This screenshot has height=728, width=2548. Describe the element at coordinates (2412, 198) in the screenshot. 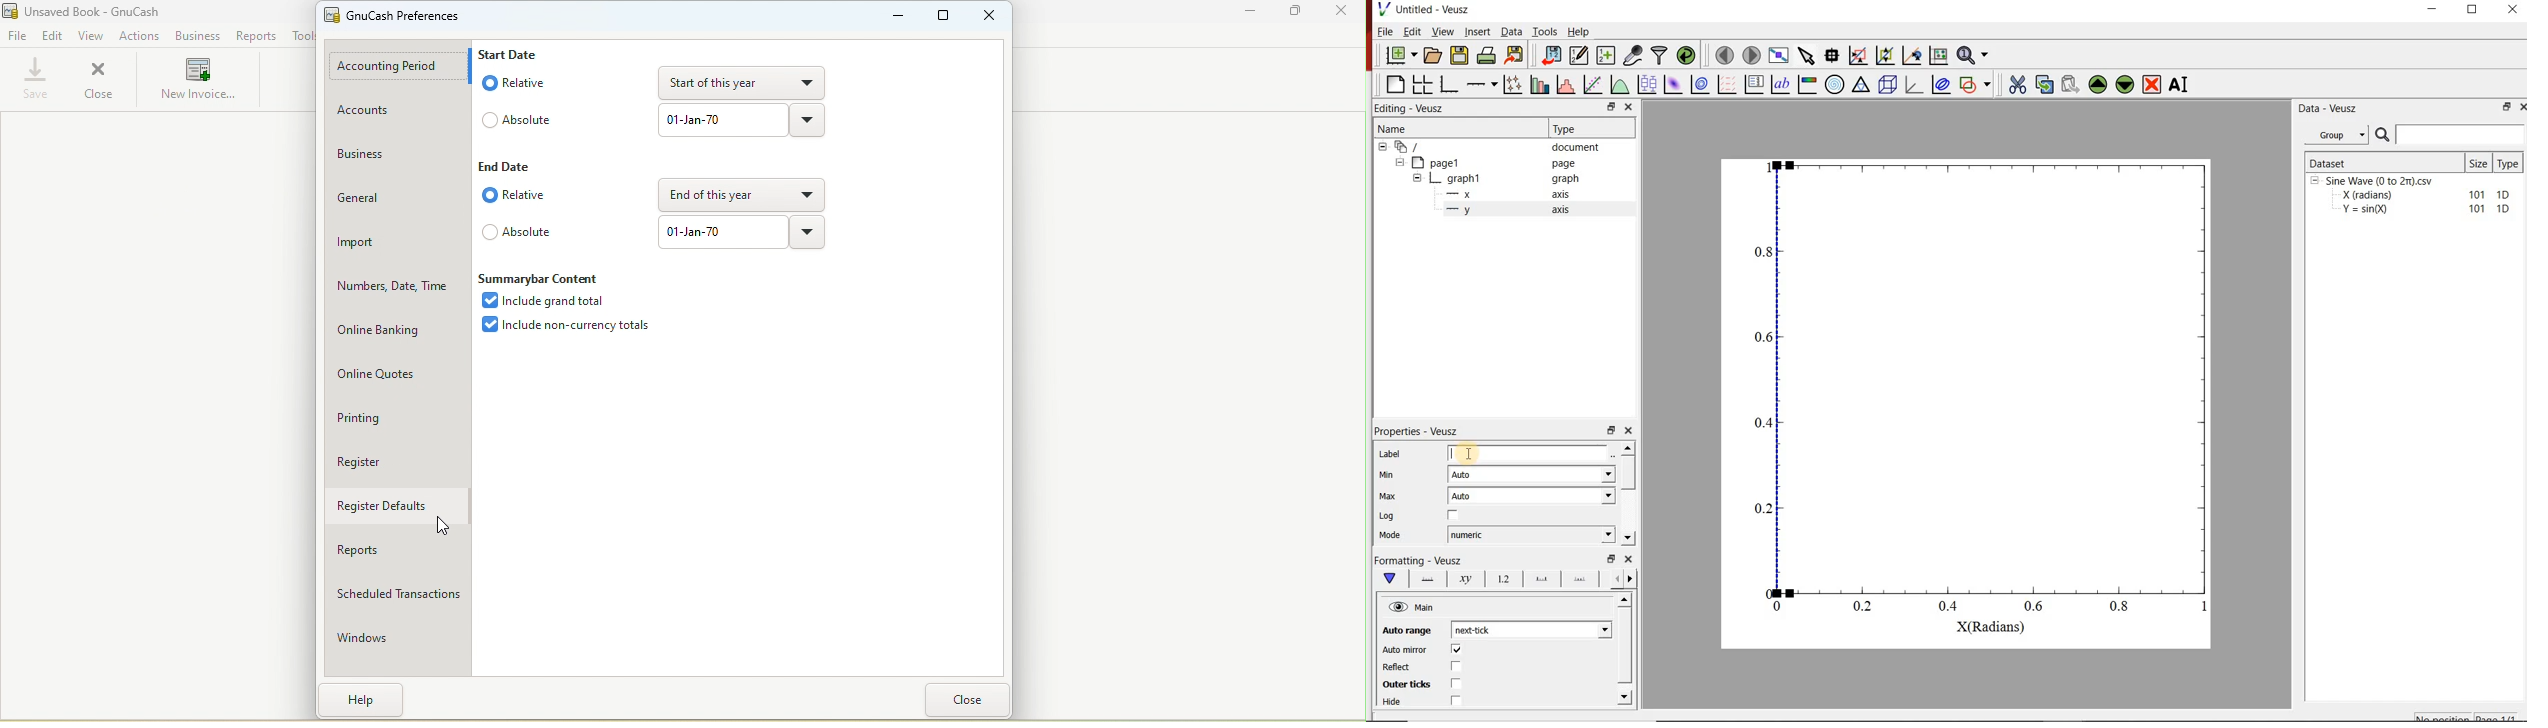

I see `Sine Wave (0 to 2m).csvX (radians) 101 1DY =sin(Q) 101 1D` at that location.